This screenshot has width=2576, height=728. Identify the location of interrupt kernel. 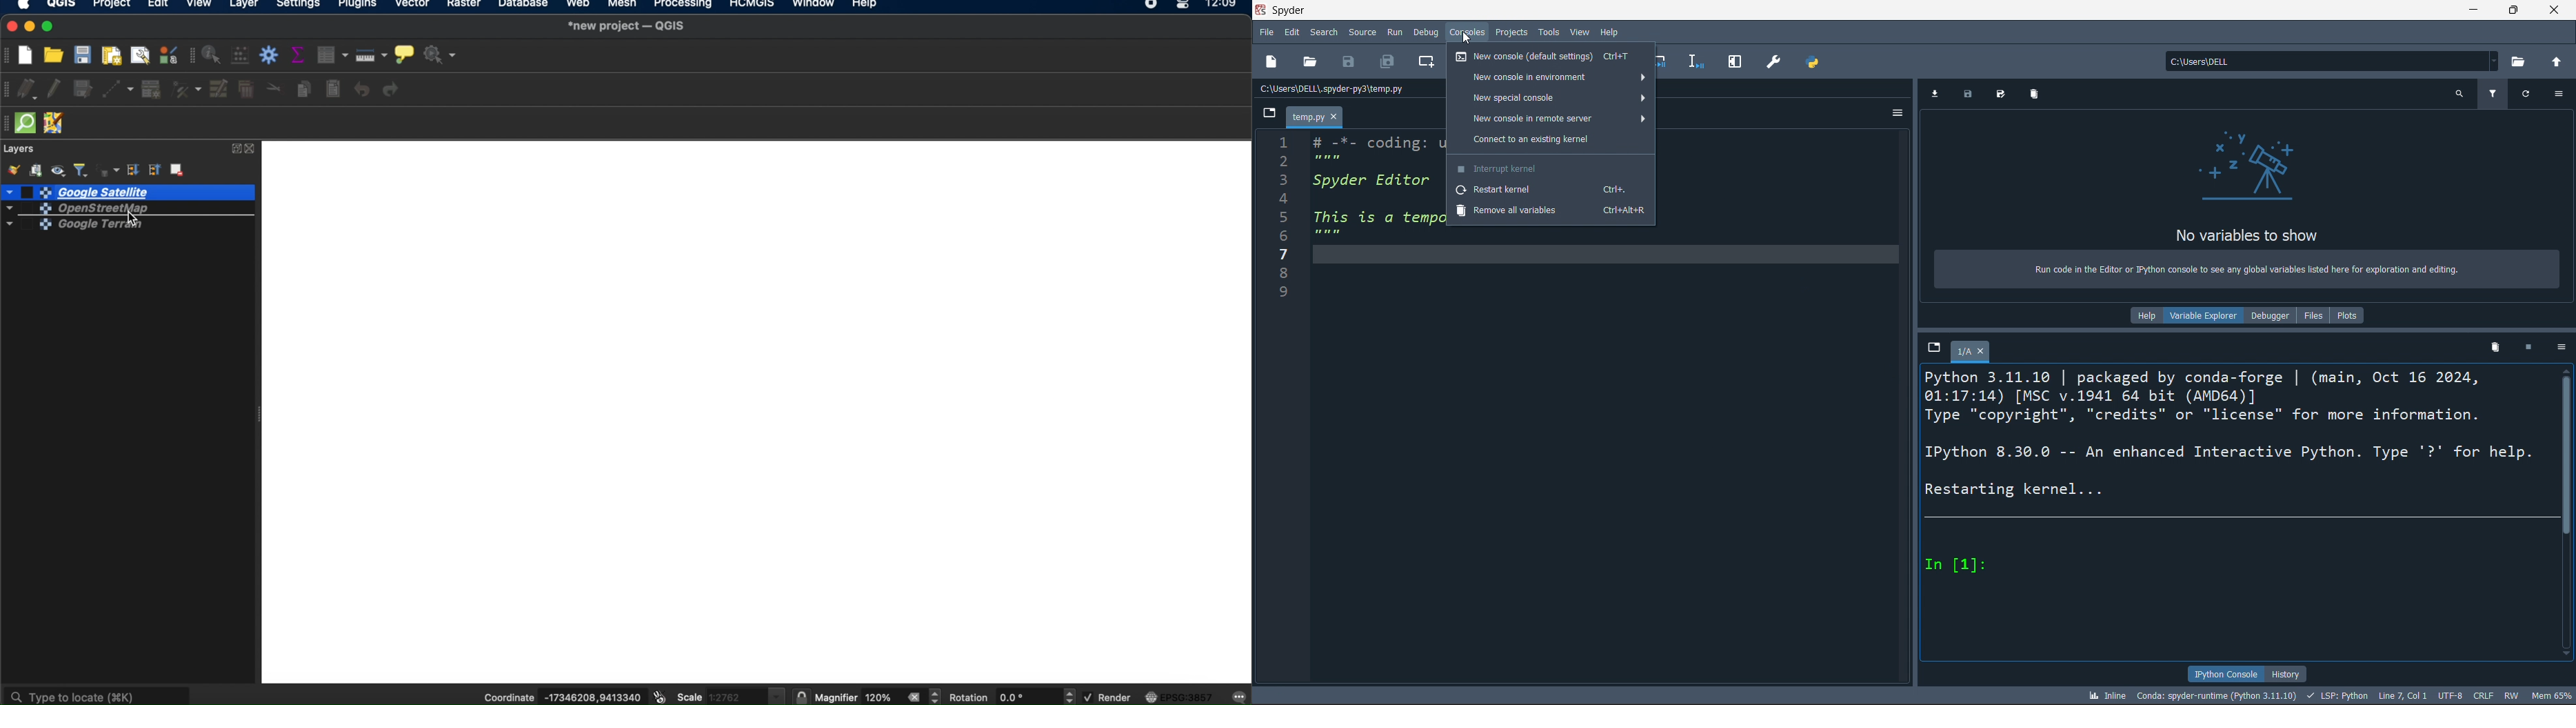
(1550, 168).